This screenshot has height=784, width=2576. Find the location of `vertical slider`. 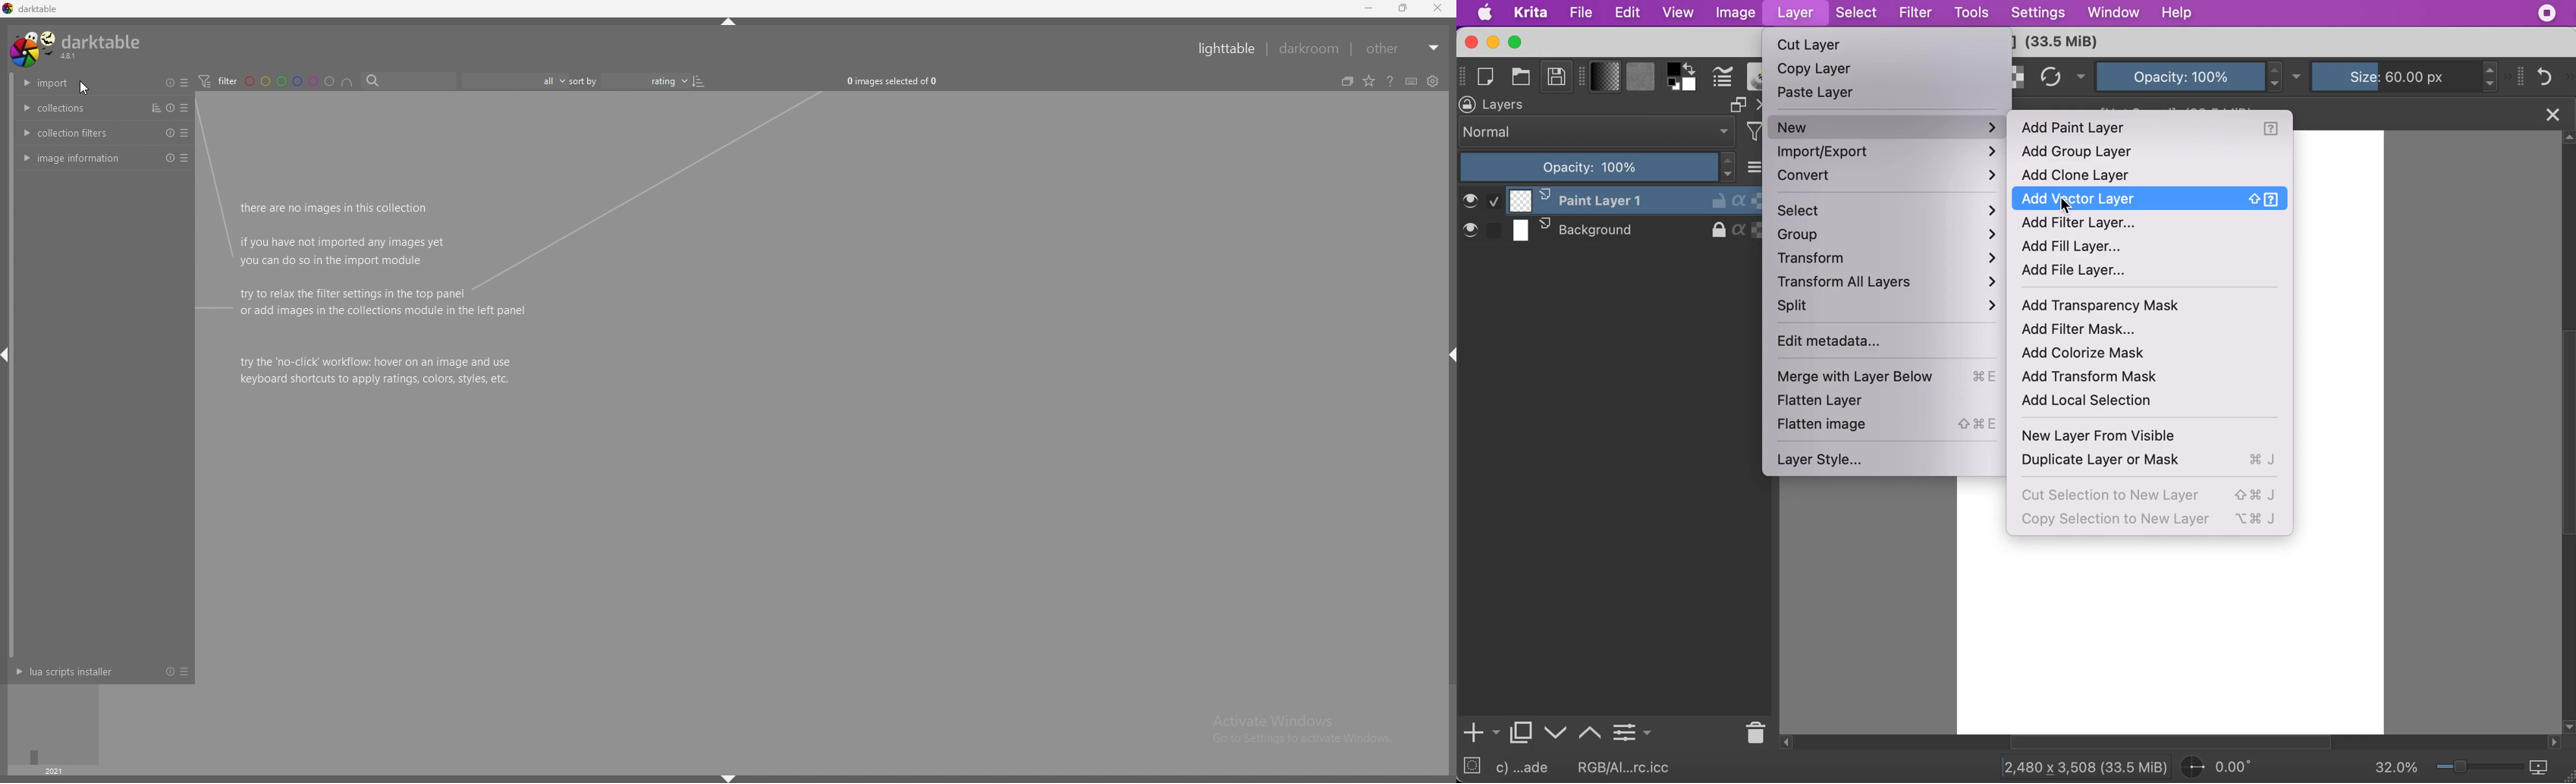

vertical slider is located at coordinates (2567, 383).